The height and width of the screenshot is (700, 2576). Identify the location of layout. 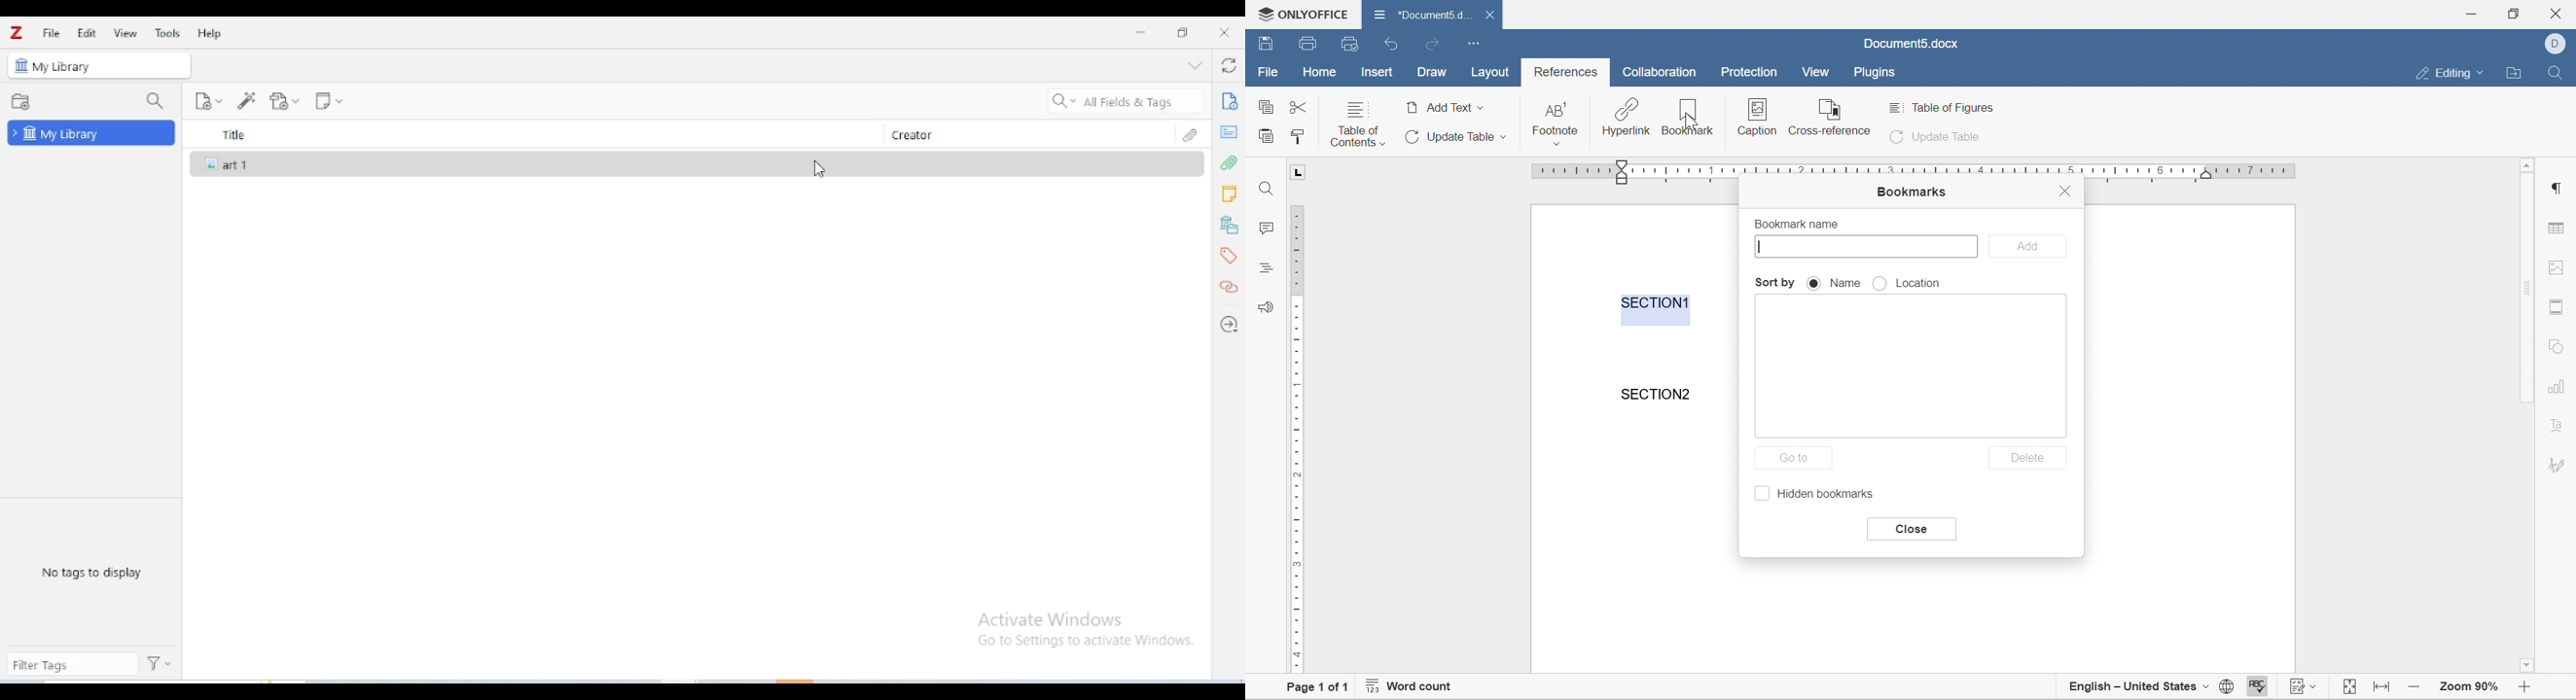
(1495, 72).